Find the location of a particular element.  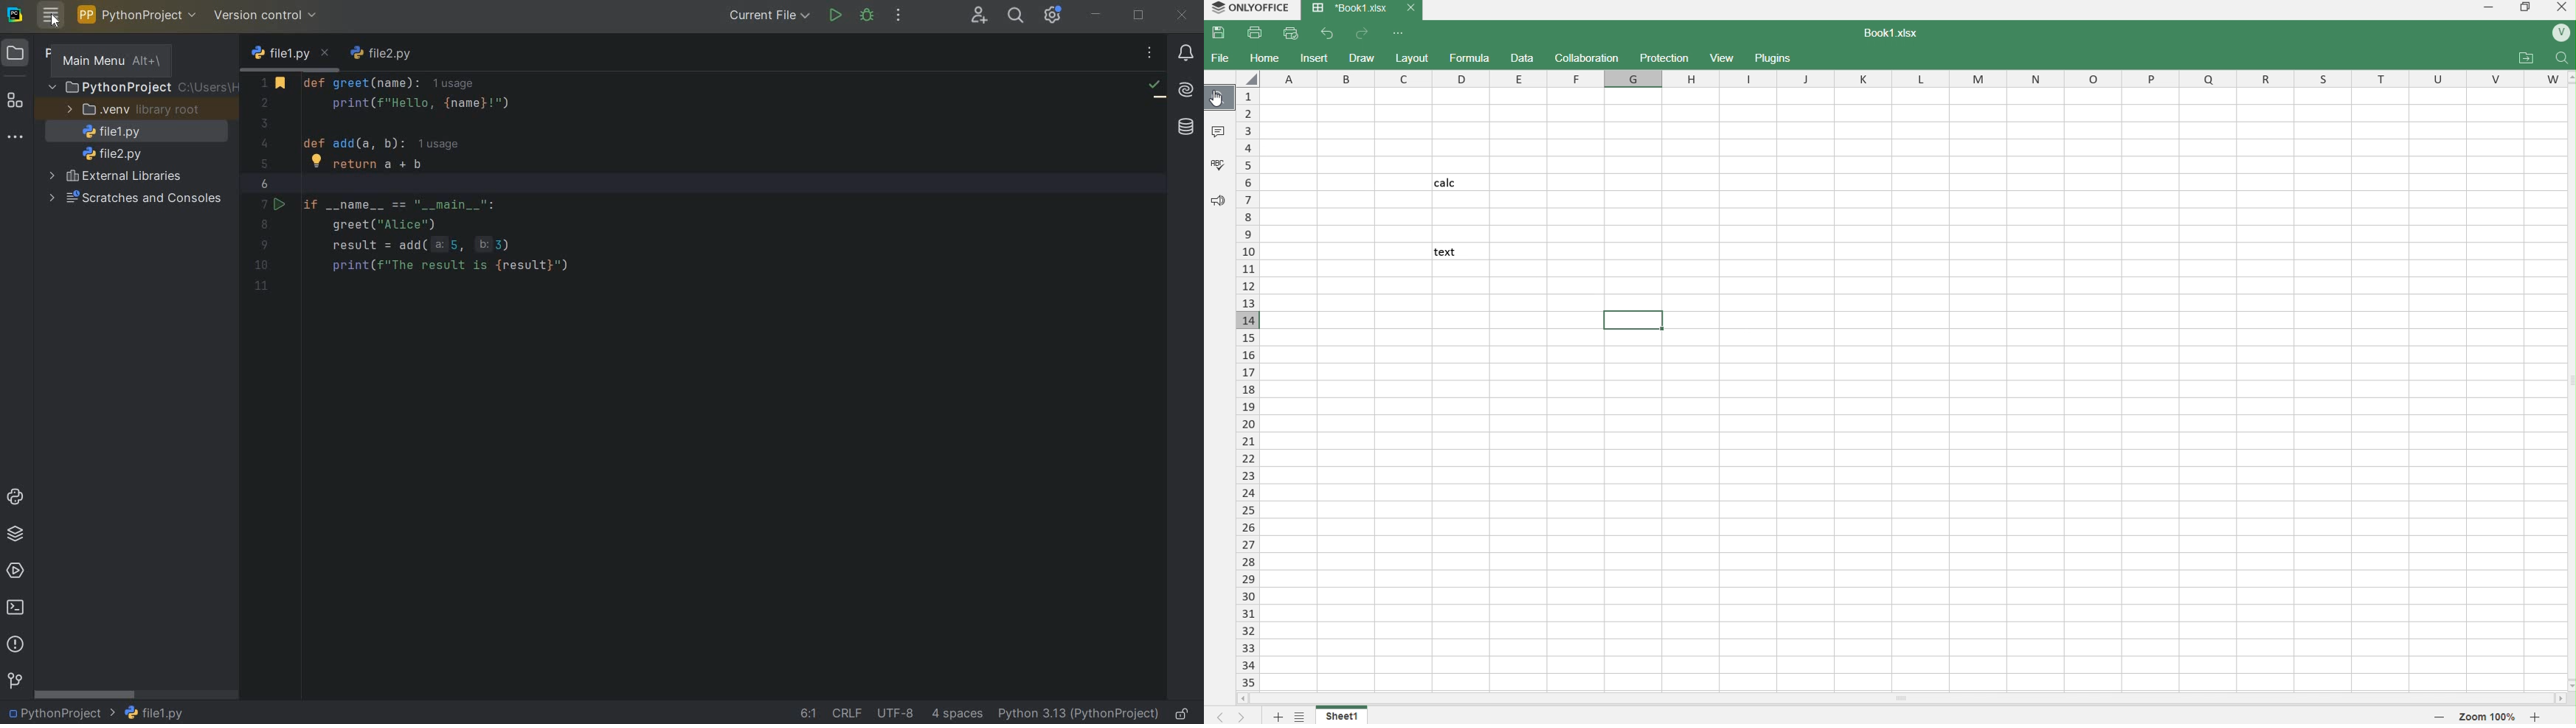

minimize is located at coordinates (1096, 15).